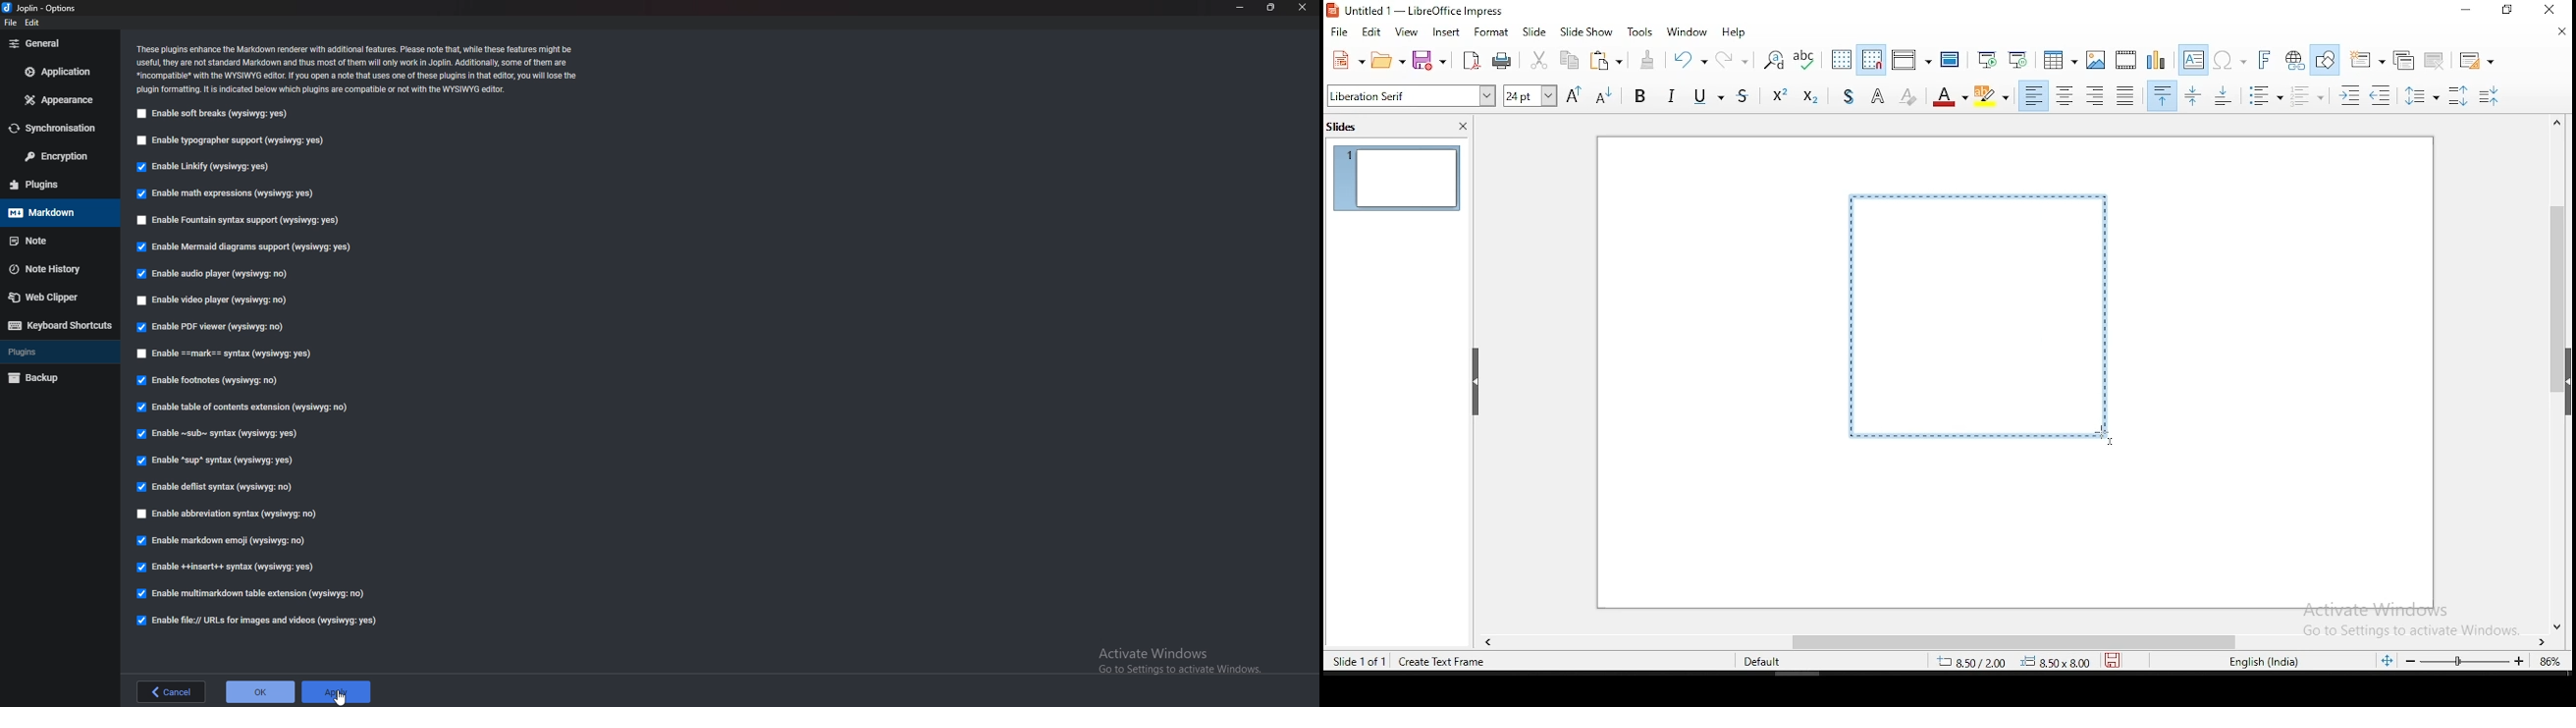 This screenshot has height=728, width=2576. I want to click on print, so click(1502, 61).